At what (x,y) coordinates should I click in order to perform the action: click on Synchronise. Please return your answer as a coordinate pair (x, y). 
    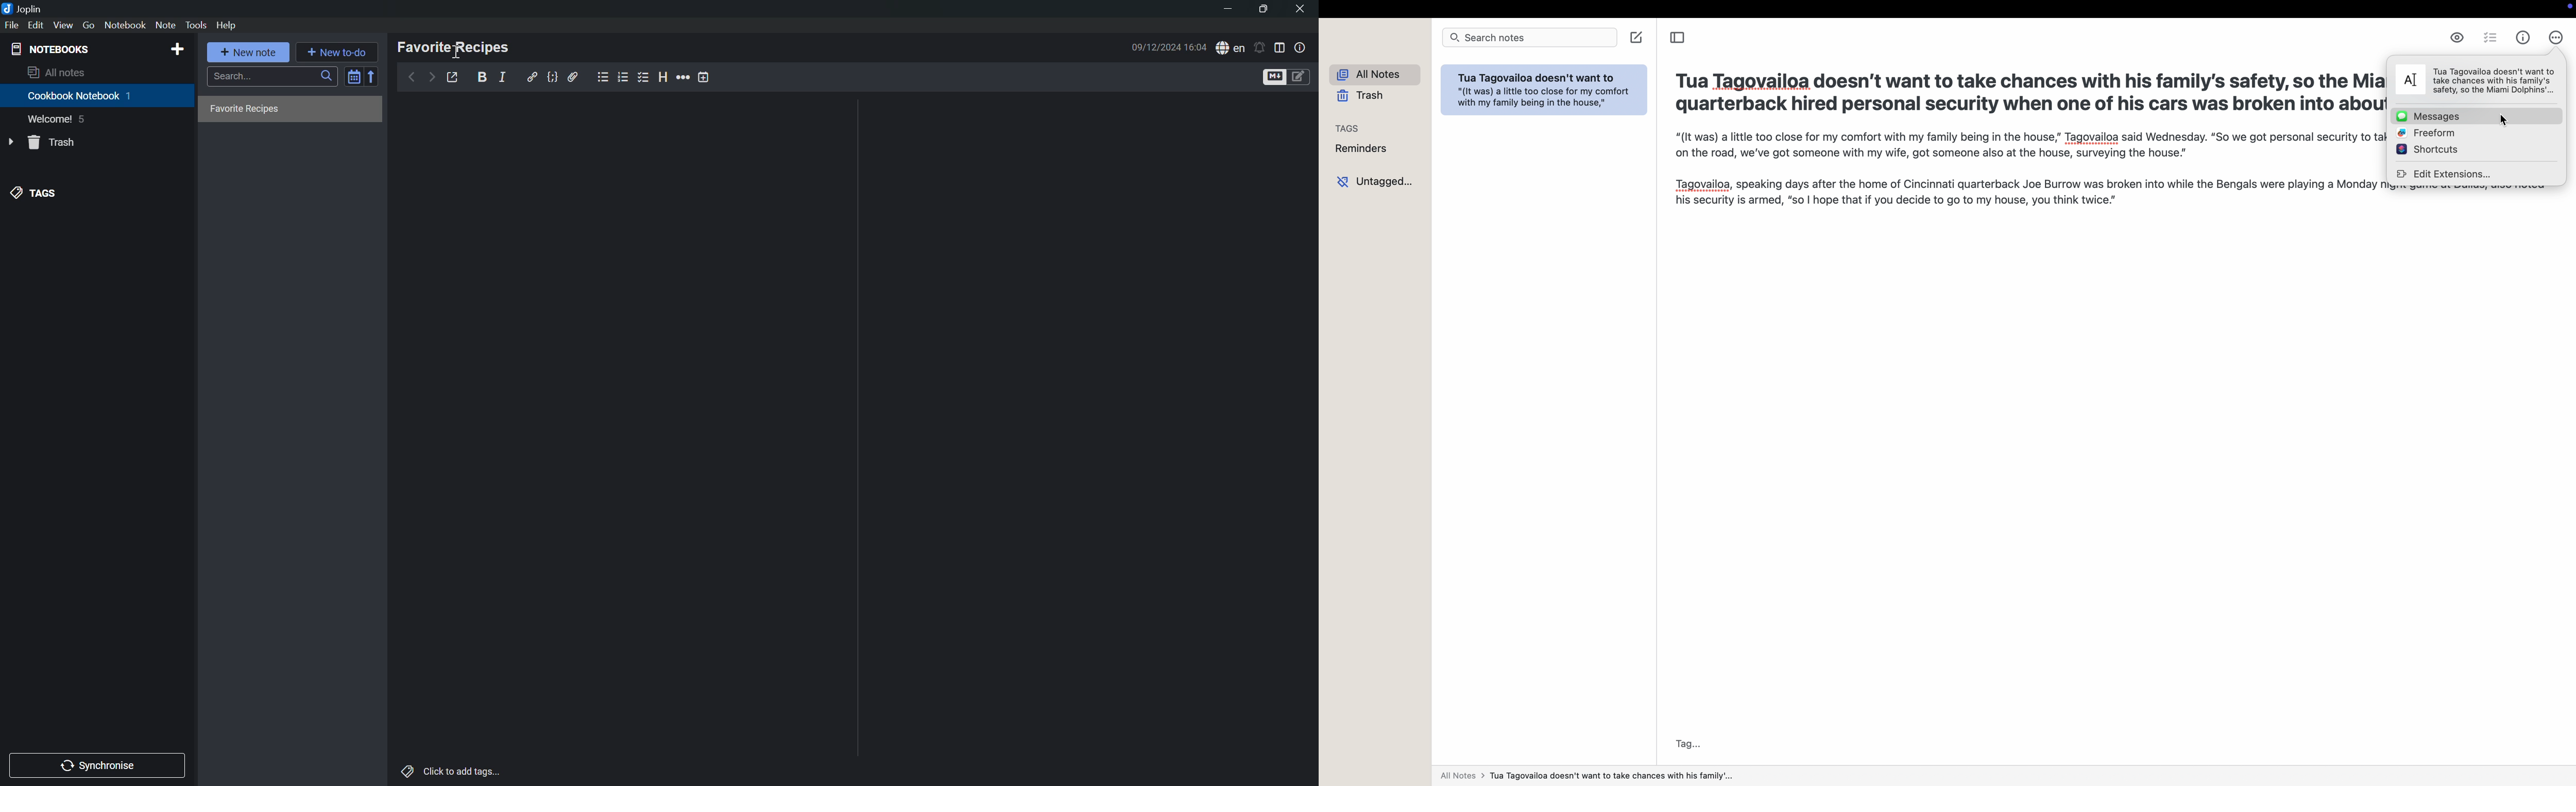
    Looking at the image, I should click on (99, 765).